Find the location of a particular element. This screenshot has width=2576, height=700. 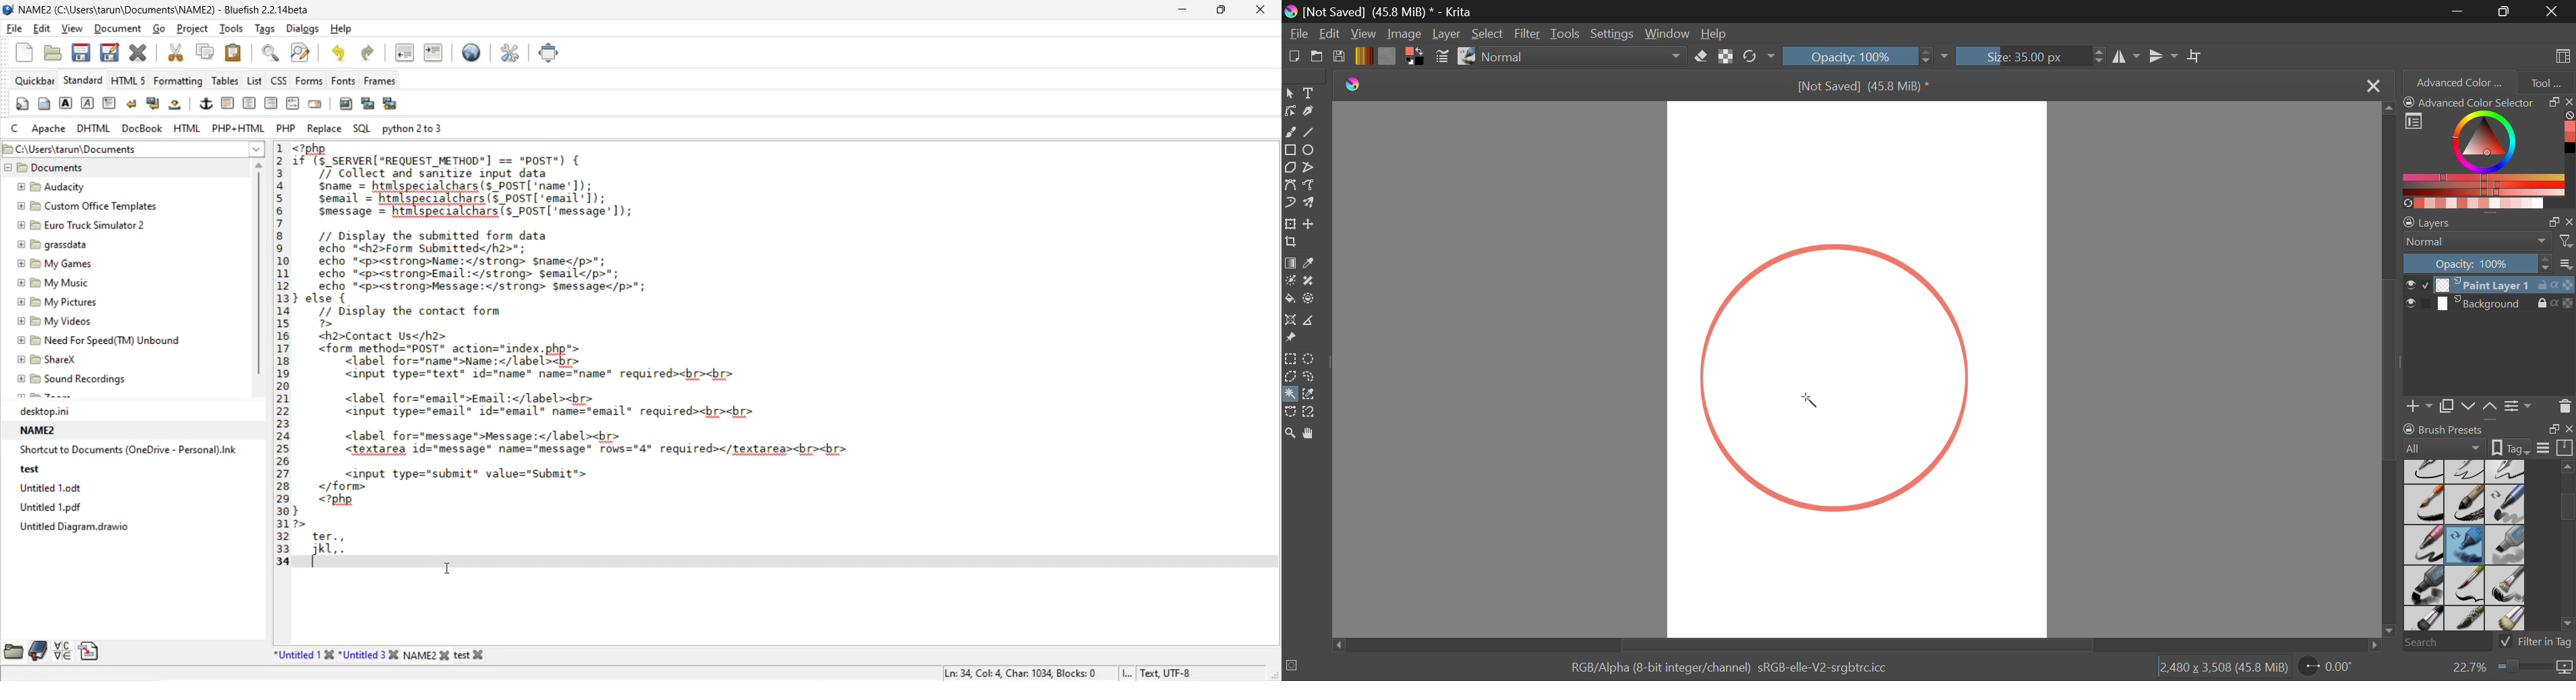

paragraph is located at coordinates (111, 105).